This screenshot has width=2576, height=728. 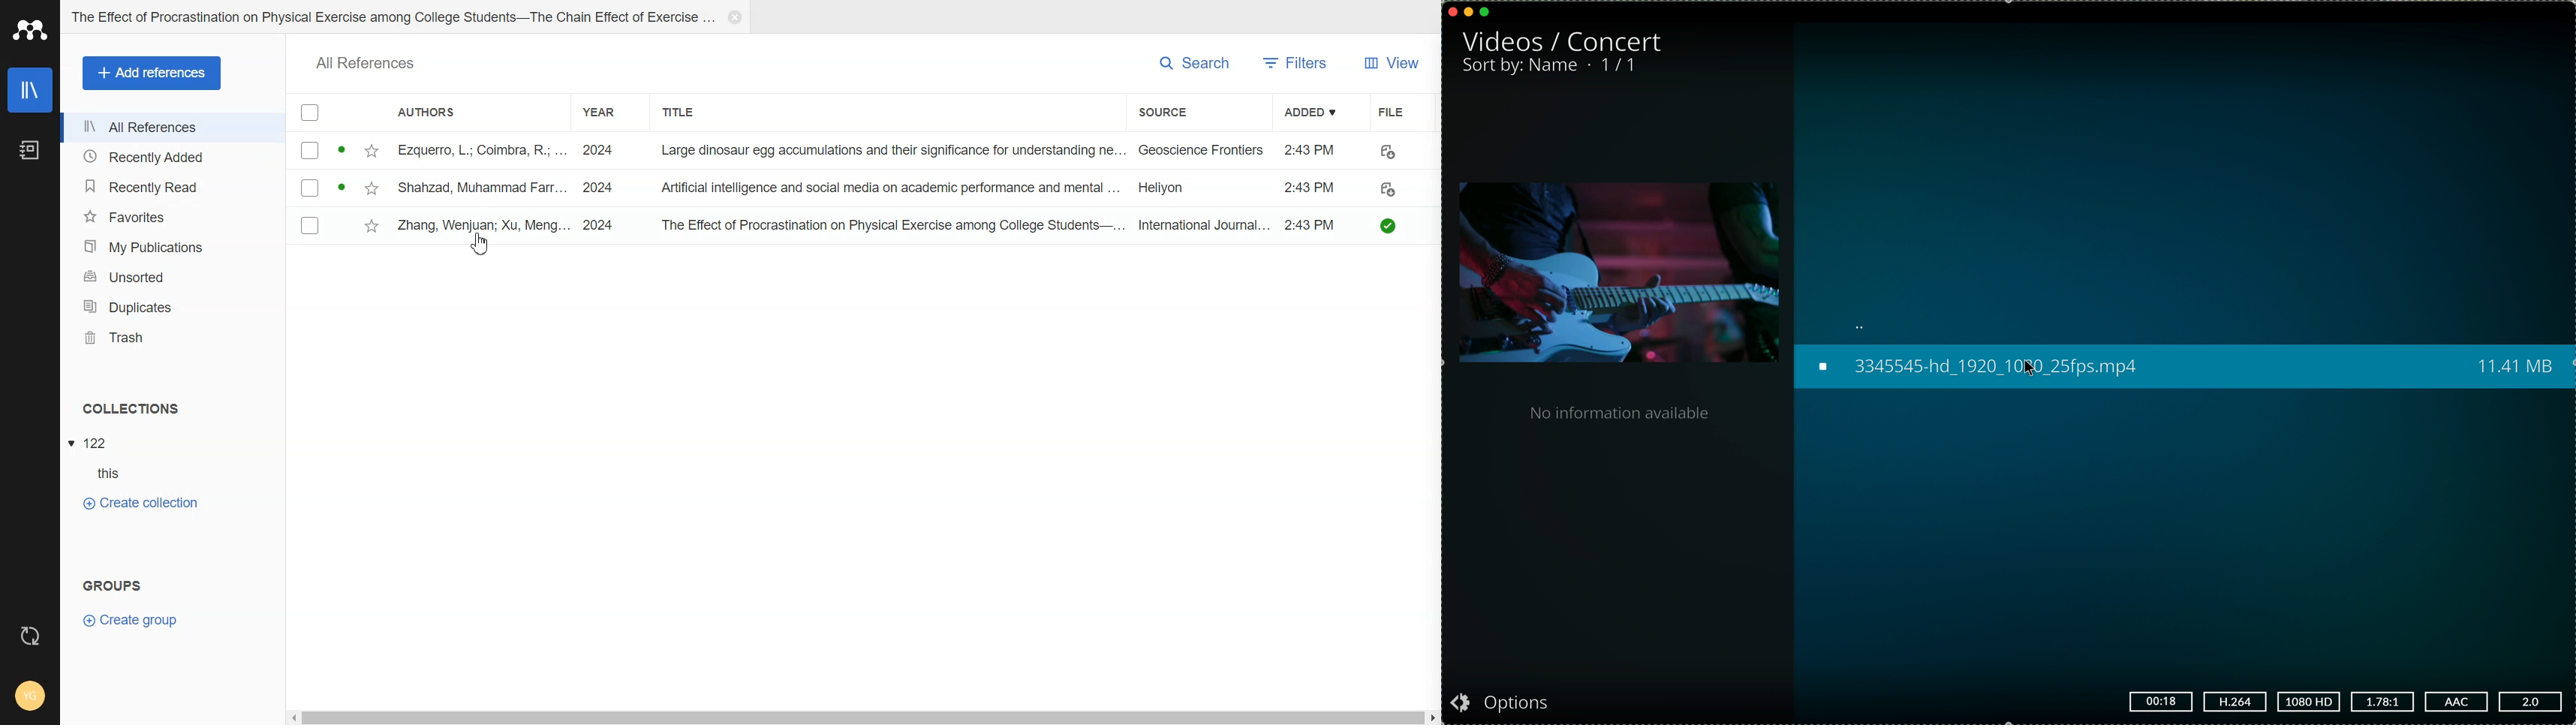 What do you see at coordinates (131, 621) in the screenshot?
I see `Create Group` at bounding box center [131, 621].